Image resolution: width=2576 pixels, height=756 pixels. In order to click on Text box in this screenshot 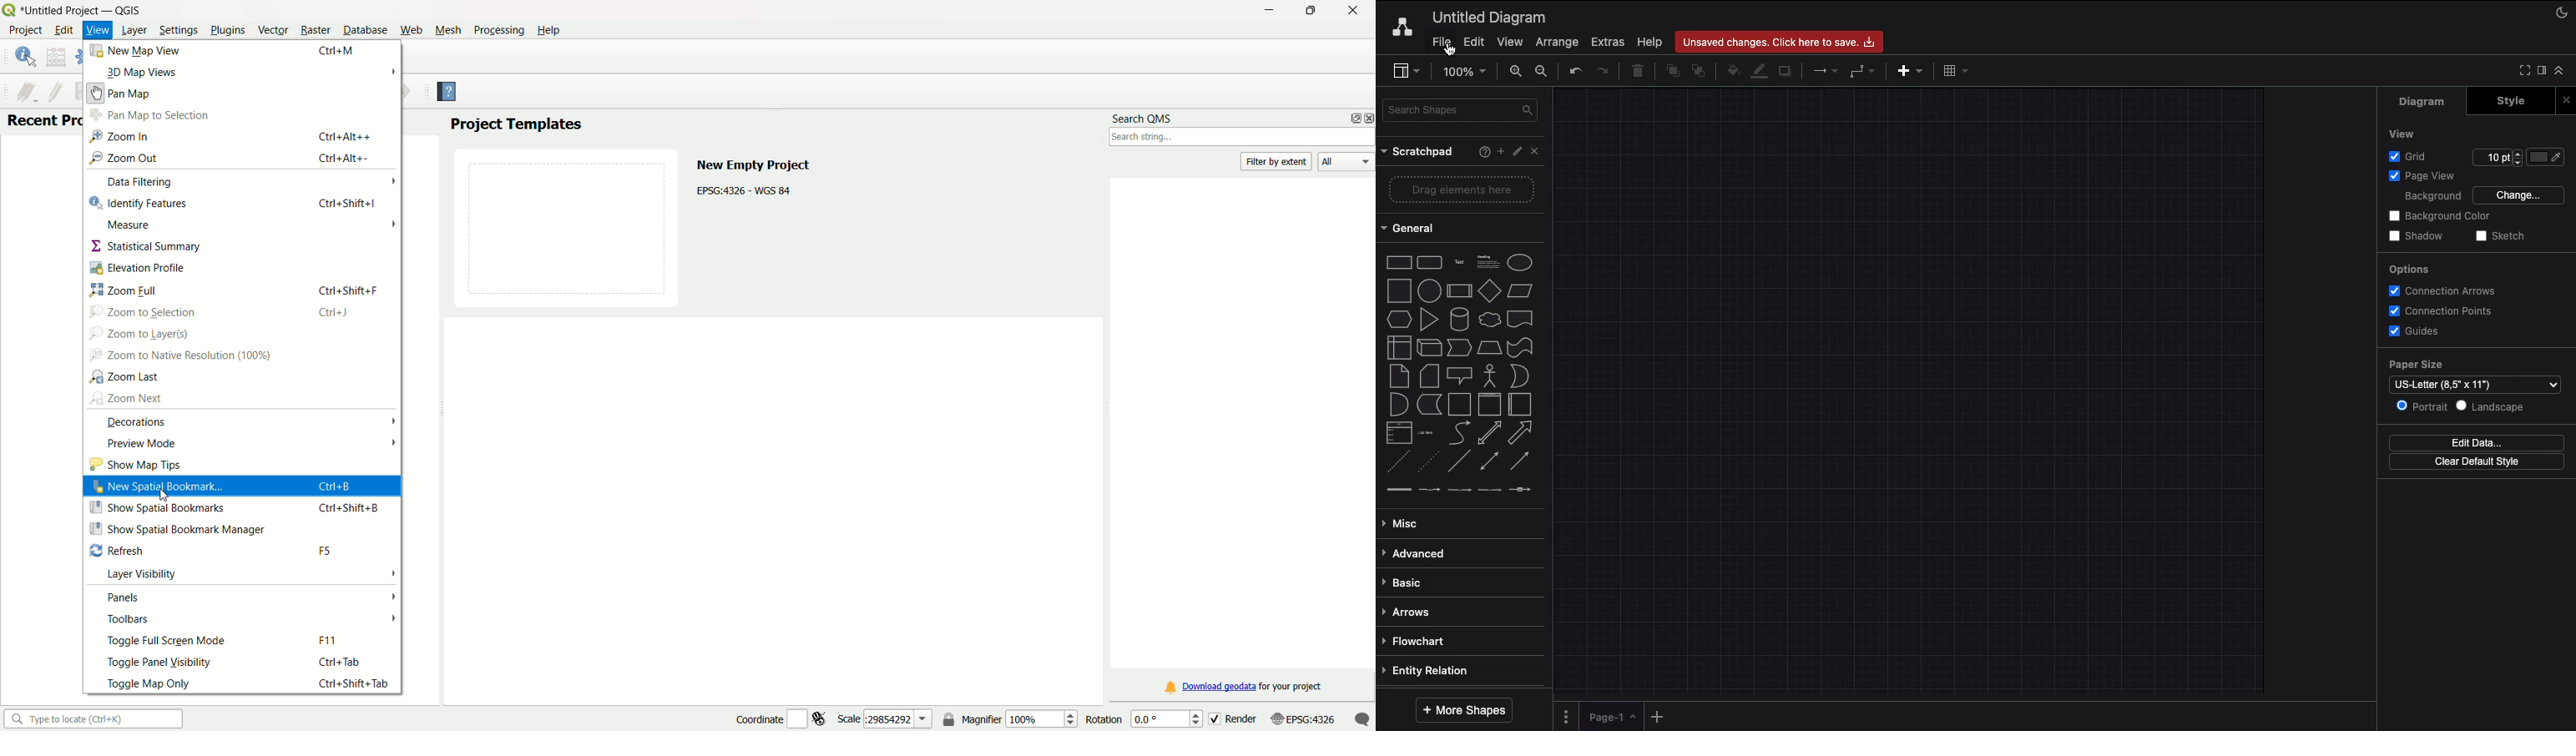, I will do `click(1487, 262)`.